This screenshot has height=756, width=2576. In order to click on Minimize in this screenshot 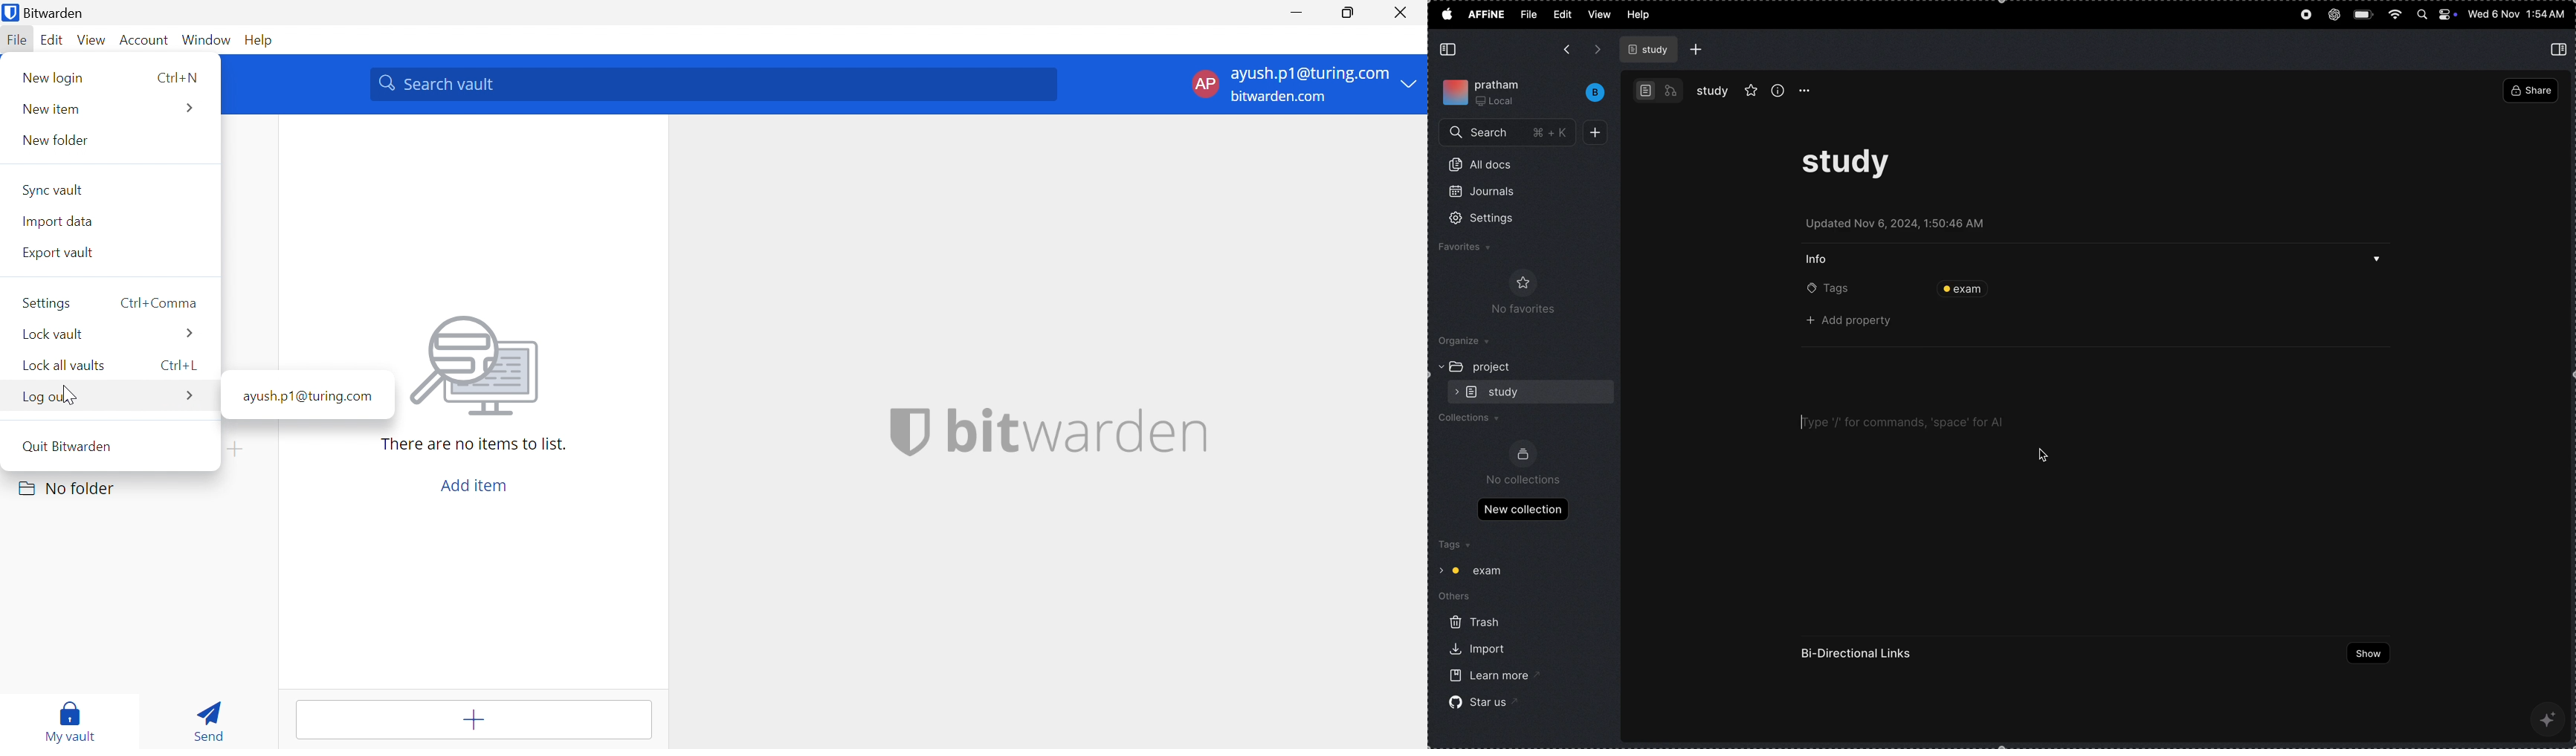, I will do `click(1300, 12)`.